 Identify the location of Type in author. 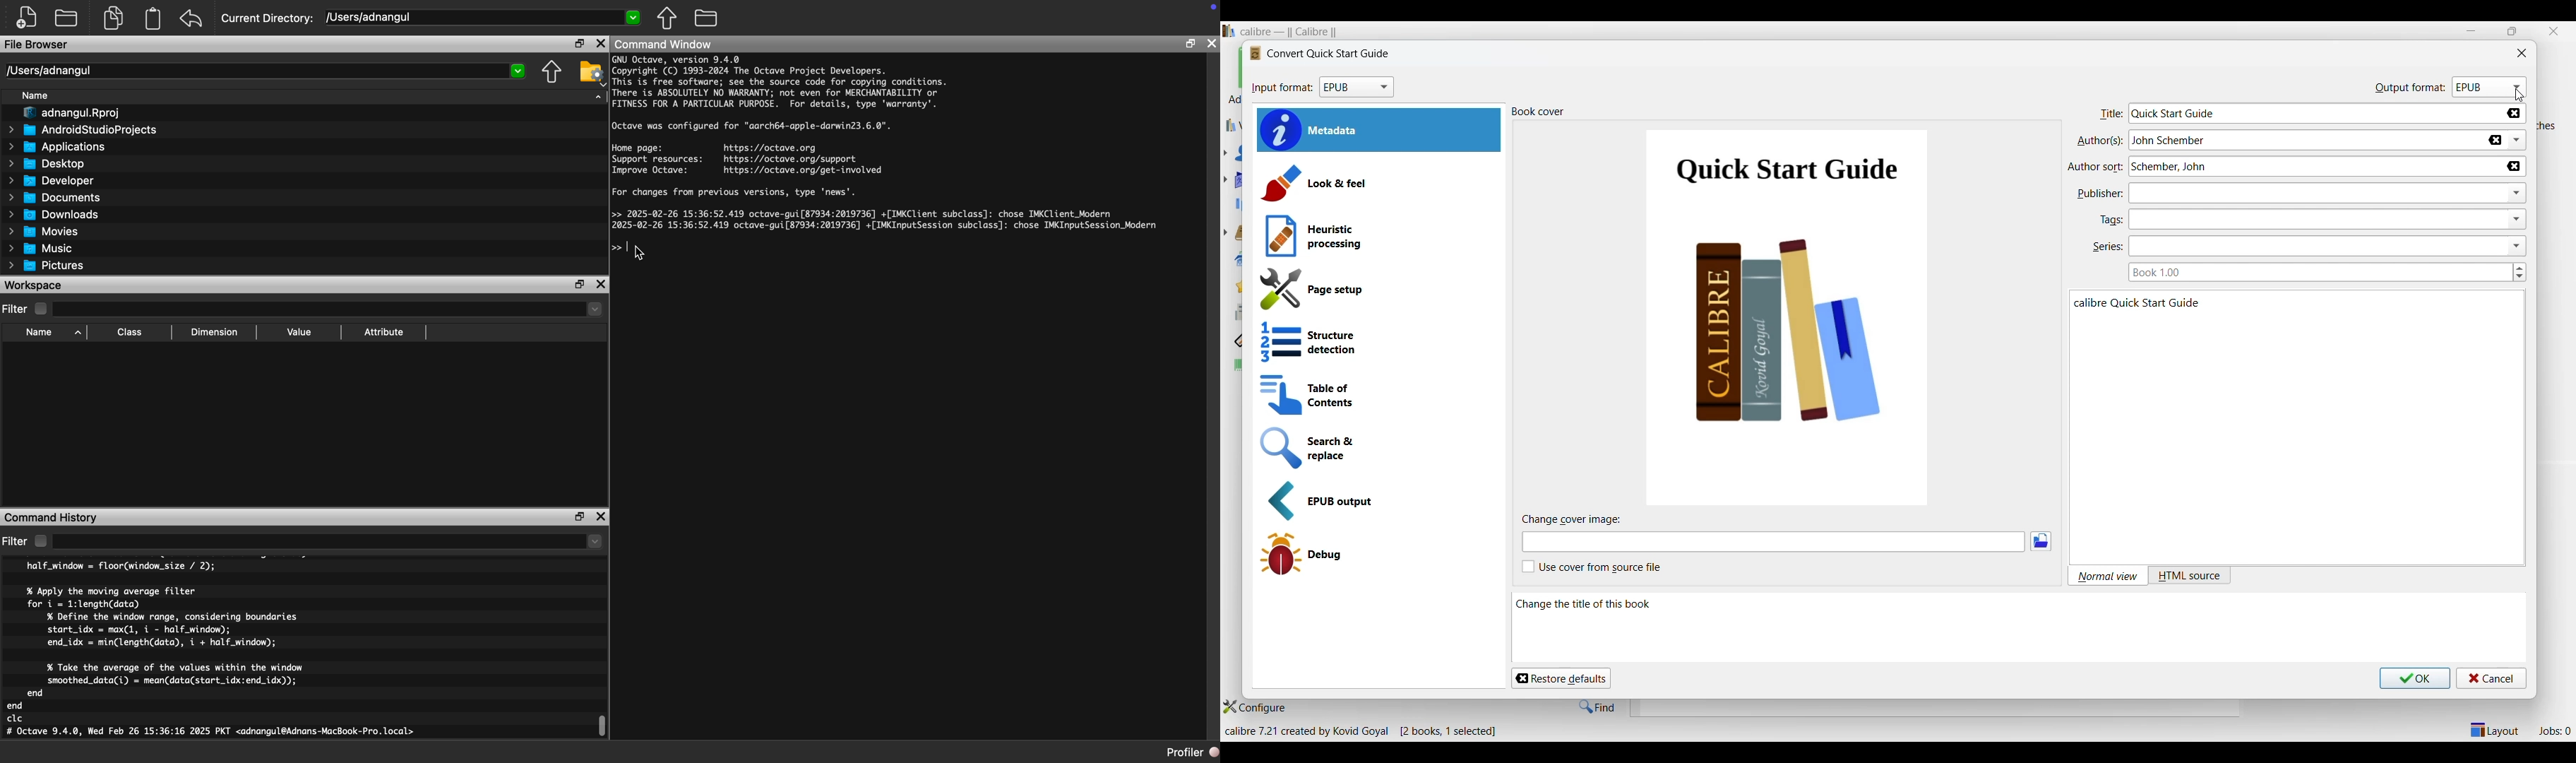
(2307, 140).